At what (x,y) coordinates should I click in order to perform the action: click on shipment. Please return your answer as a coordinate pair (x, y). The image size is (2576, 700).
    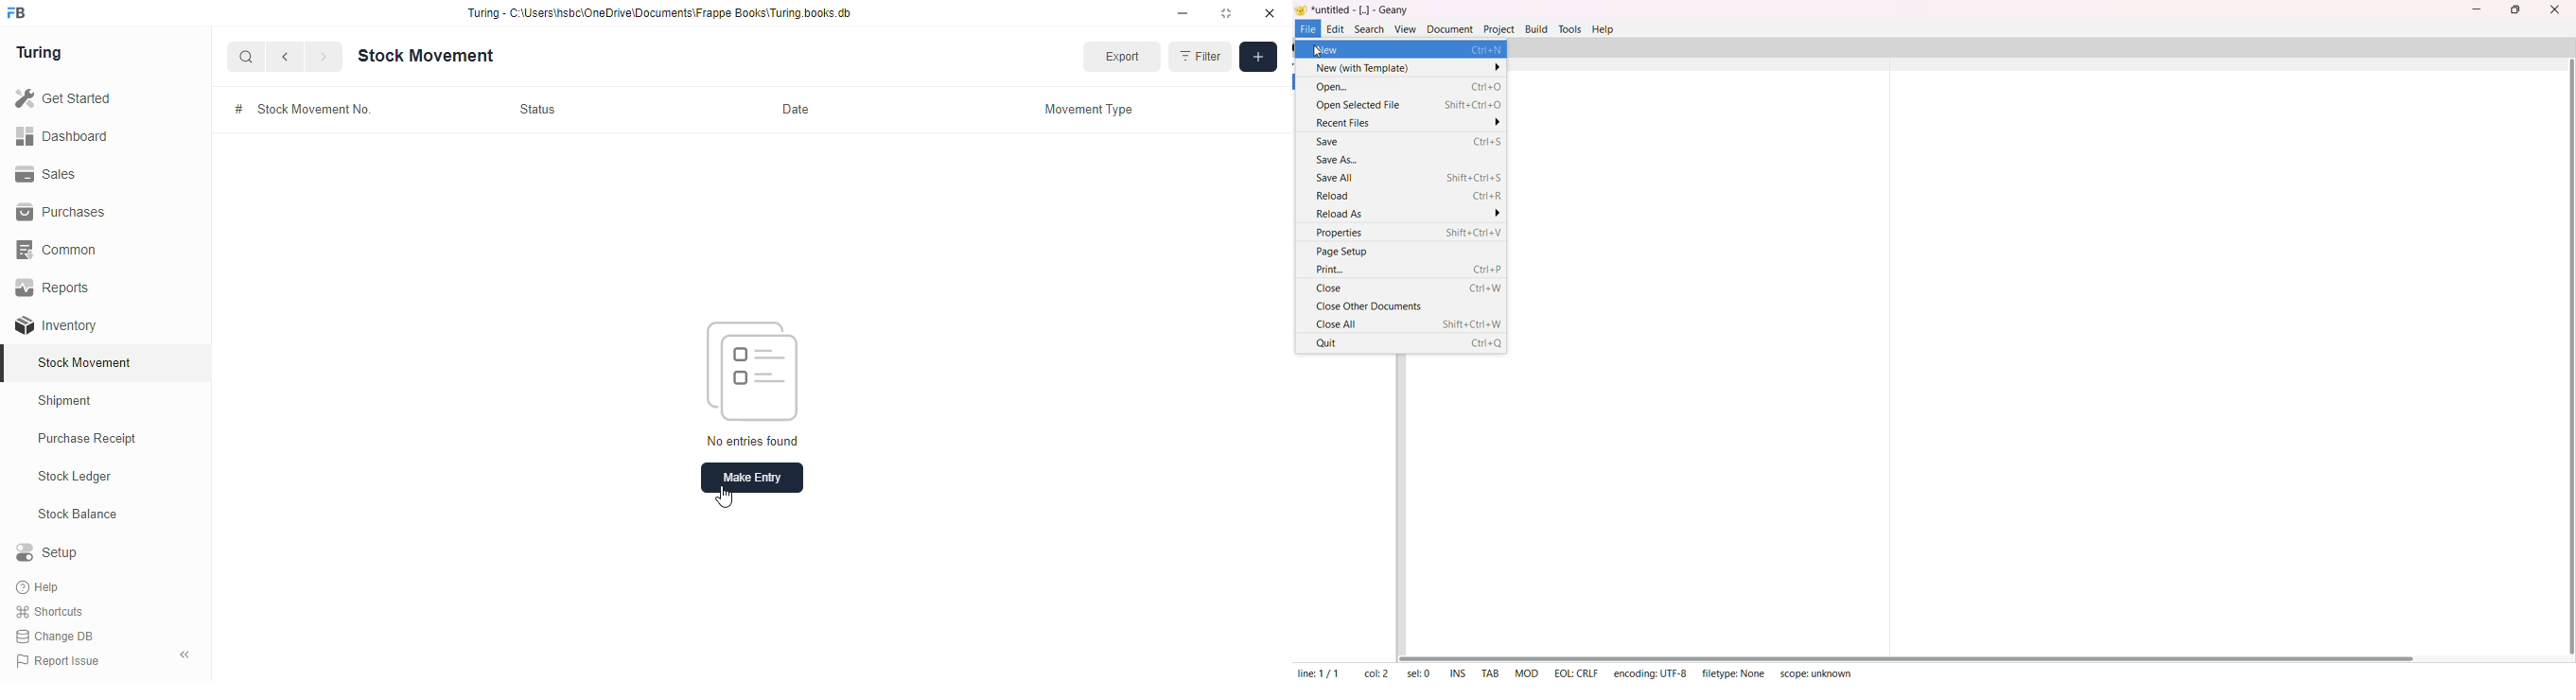
    Looking at the image, I should click on (65, 401).